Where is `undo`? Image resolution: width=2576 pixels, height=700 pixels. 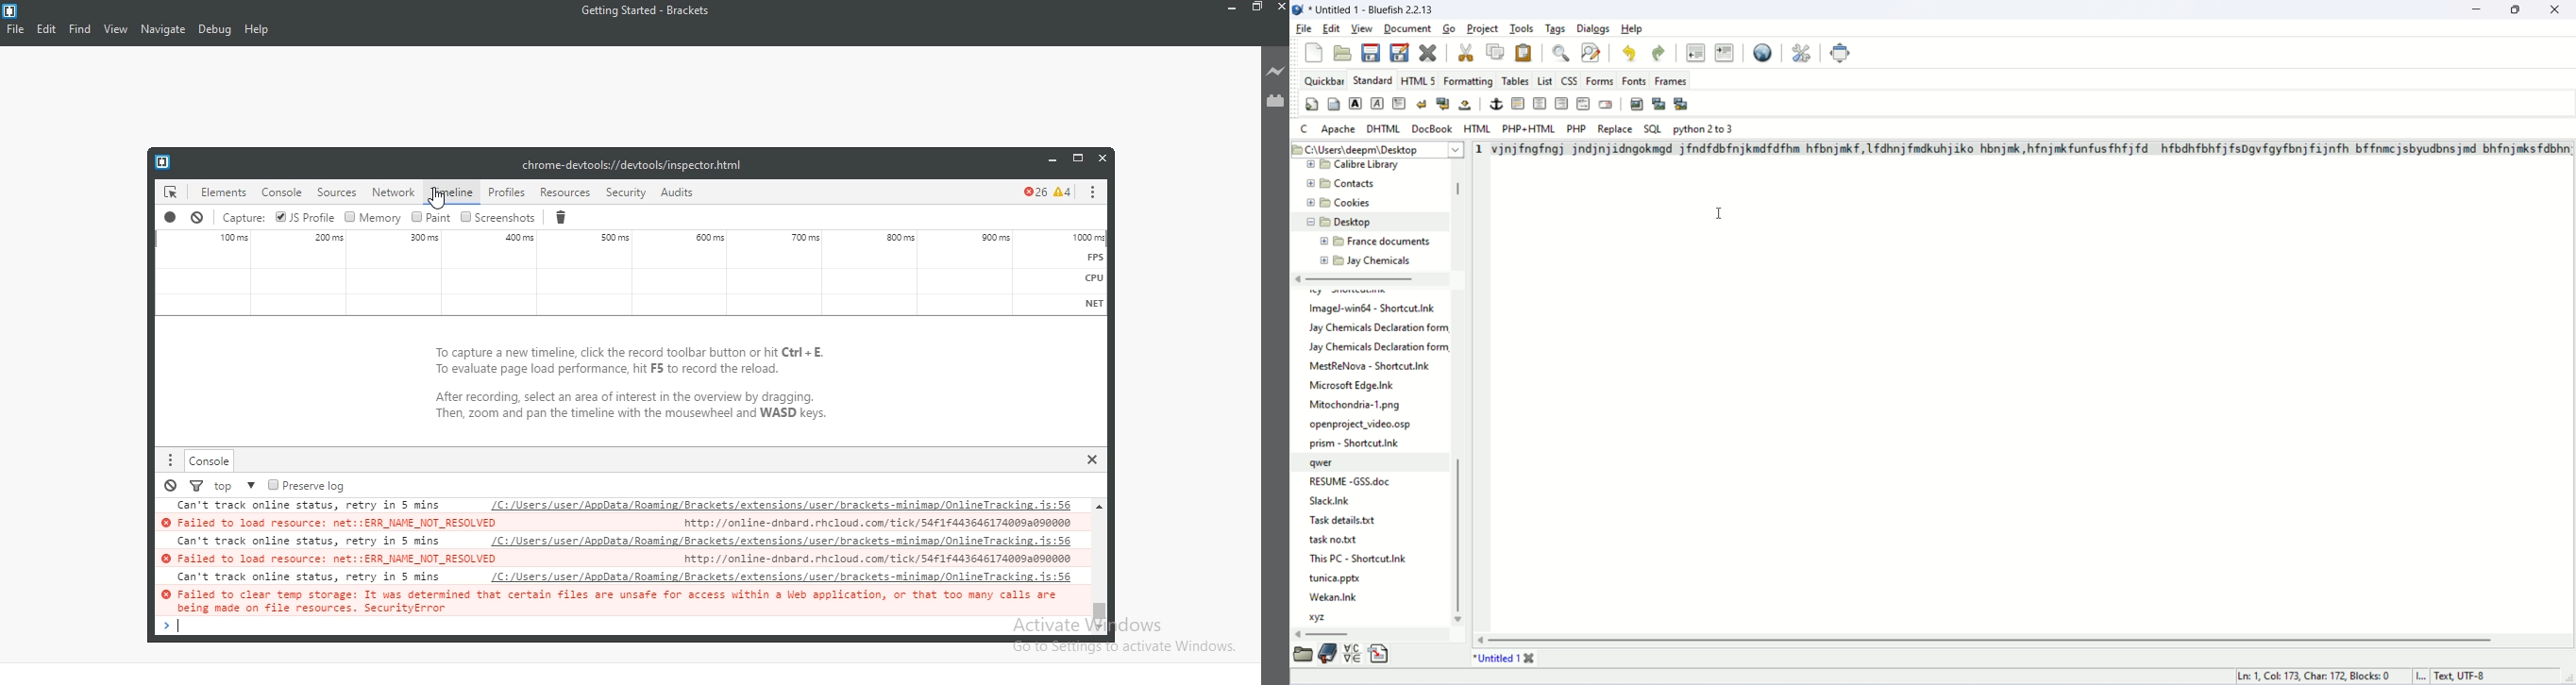
undo is located at coordinates (1630, 52).